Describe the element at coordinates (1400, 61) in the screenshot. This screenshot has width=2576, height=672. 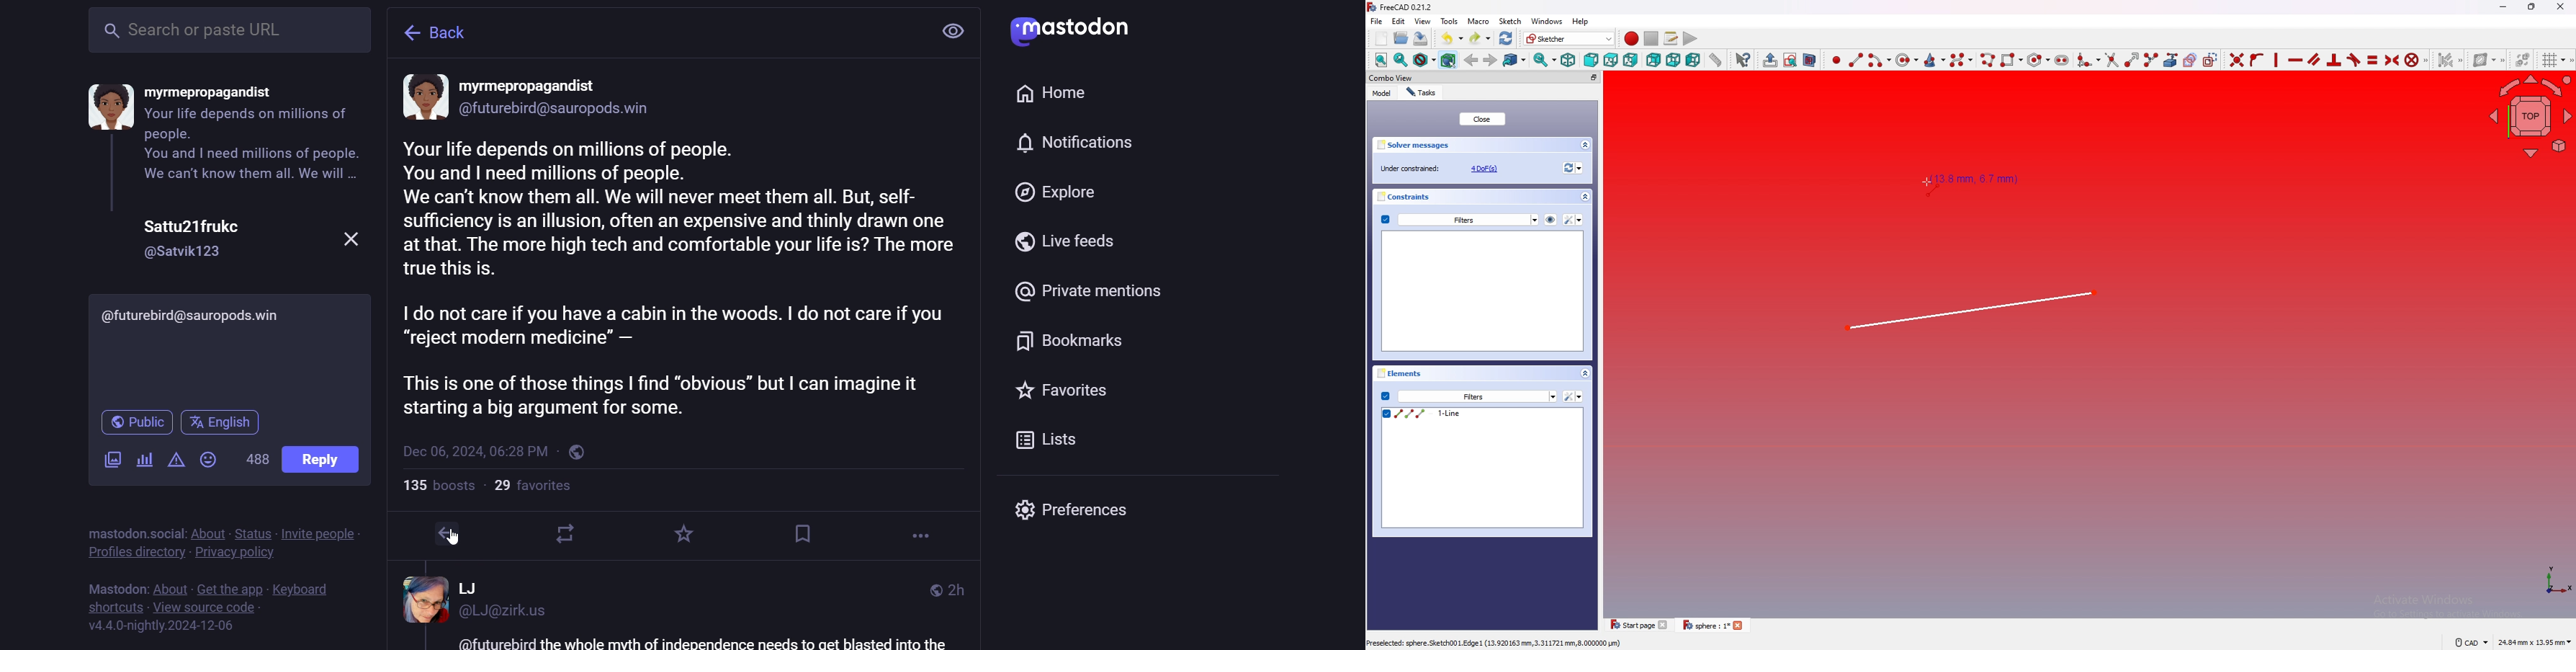
I see `Fit selection` at that location.